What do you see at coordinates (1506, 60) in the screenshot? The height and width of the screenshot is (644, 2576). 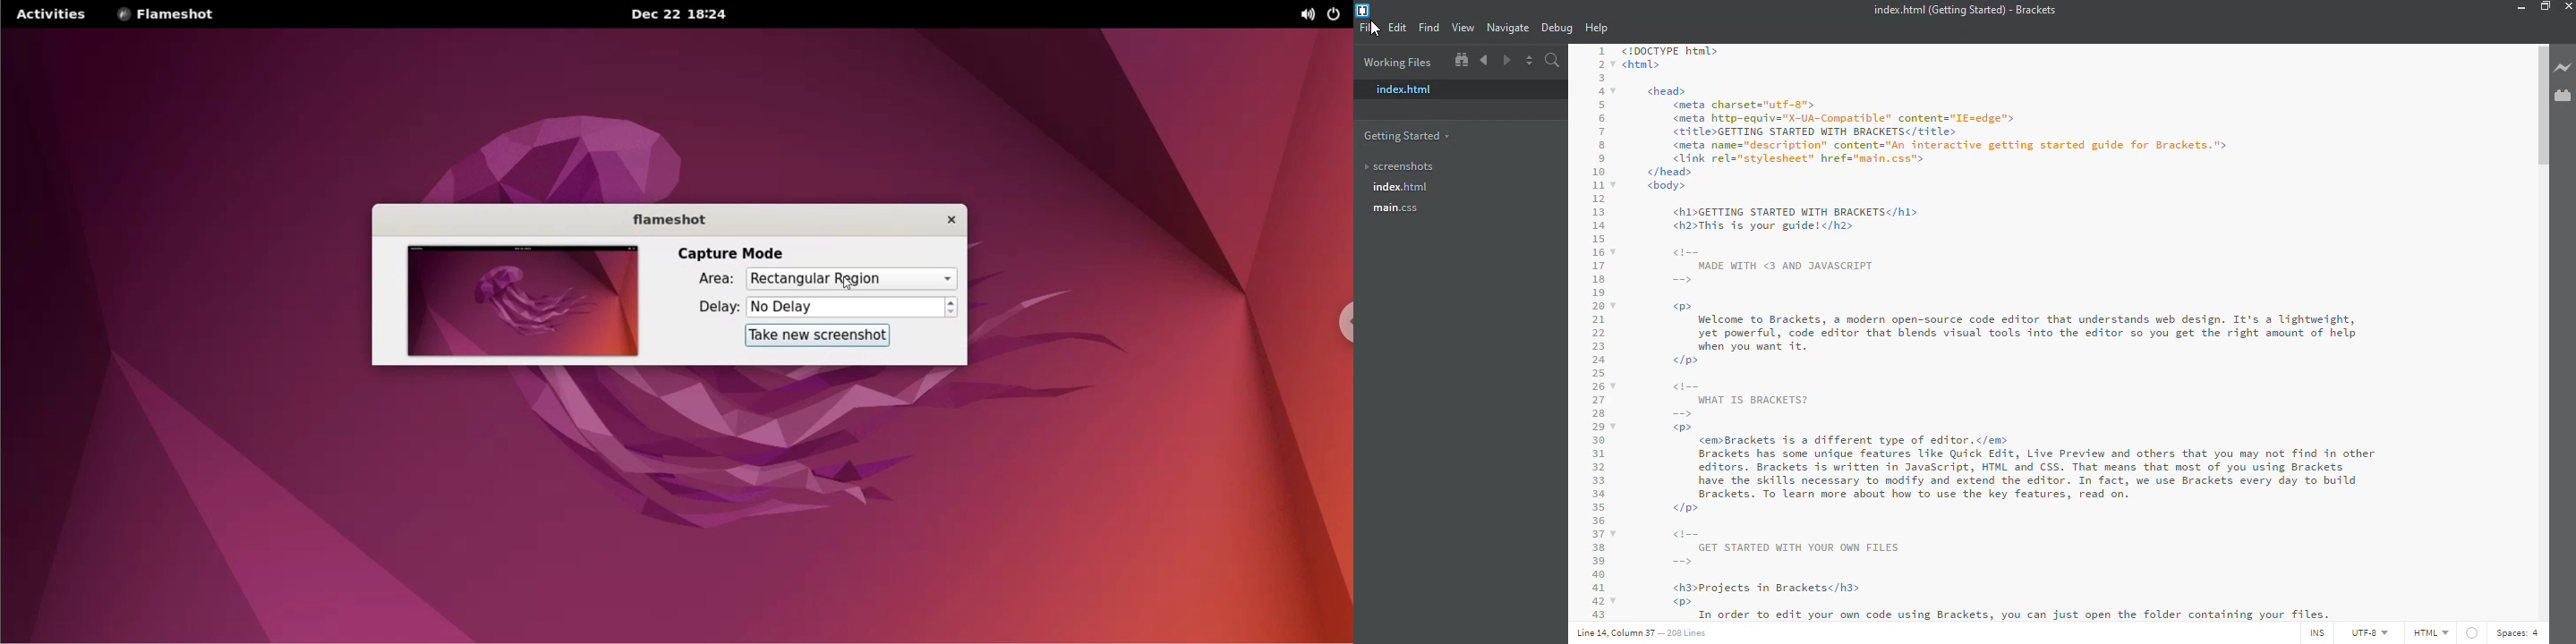 I see `forward` at bounding box center [1506, 60].